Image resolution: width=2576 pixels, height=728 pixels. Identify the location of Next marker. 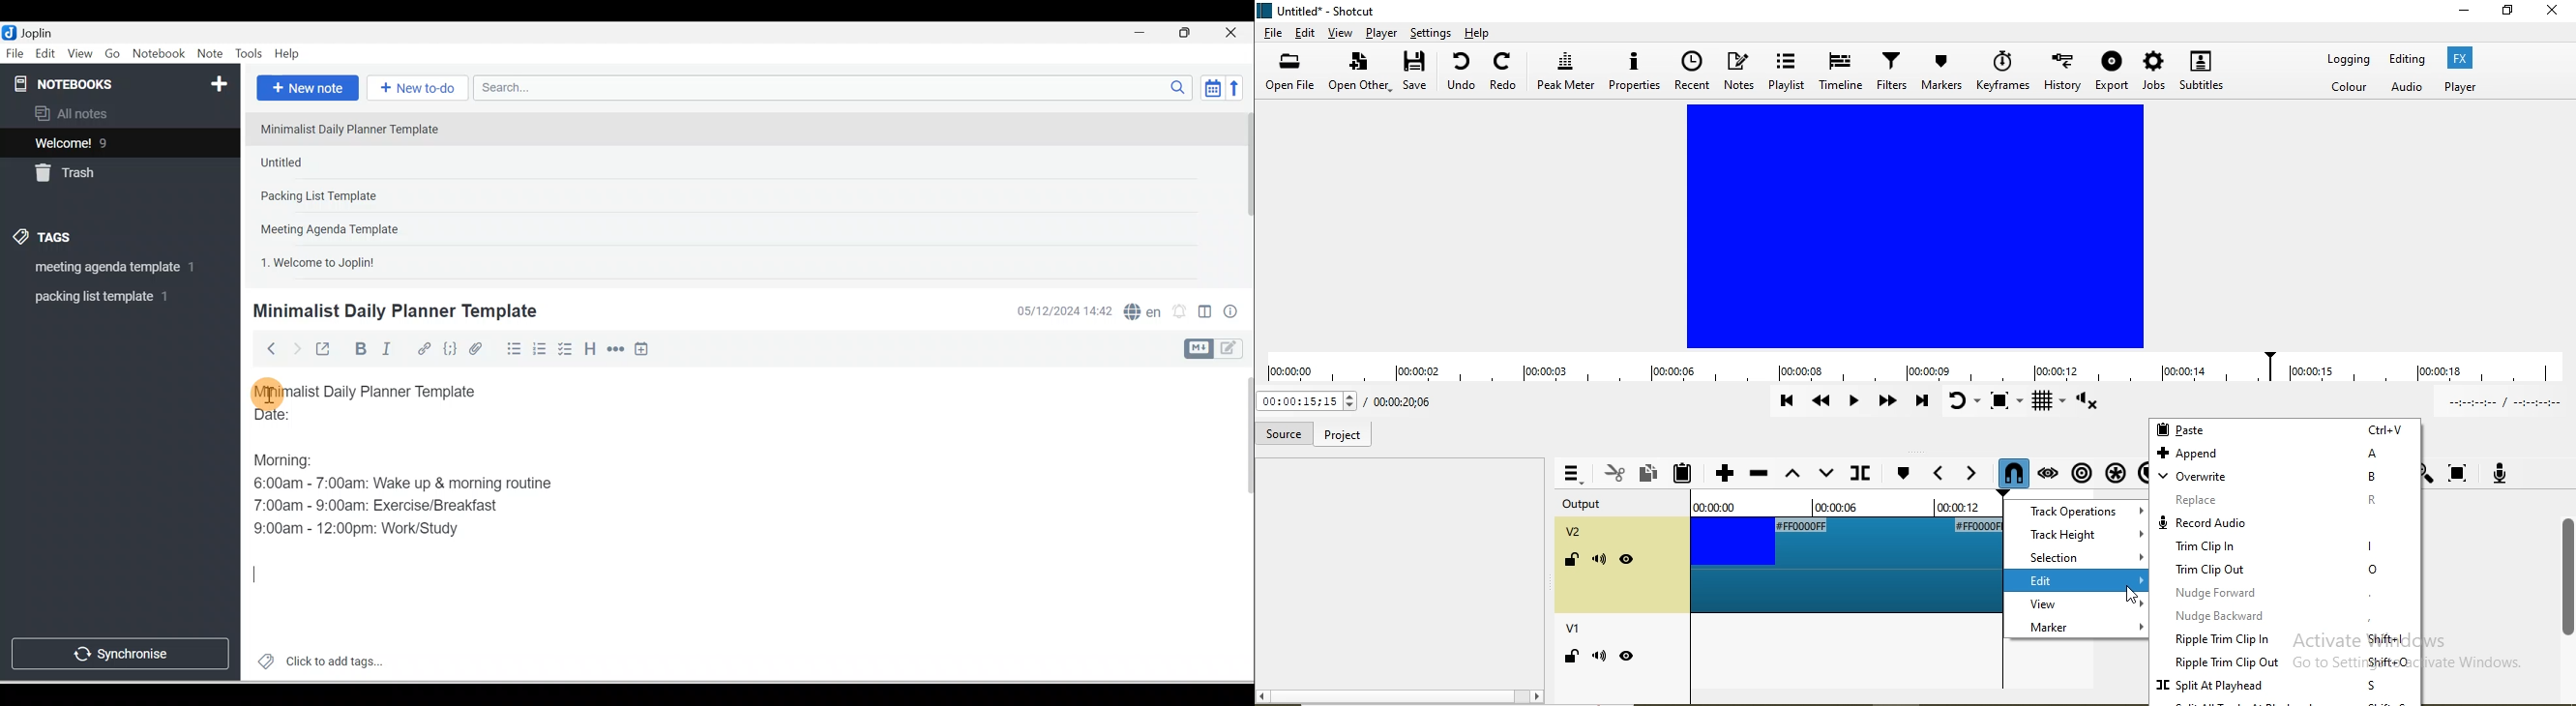
(1967, 474).